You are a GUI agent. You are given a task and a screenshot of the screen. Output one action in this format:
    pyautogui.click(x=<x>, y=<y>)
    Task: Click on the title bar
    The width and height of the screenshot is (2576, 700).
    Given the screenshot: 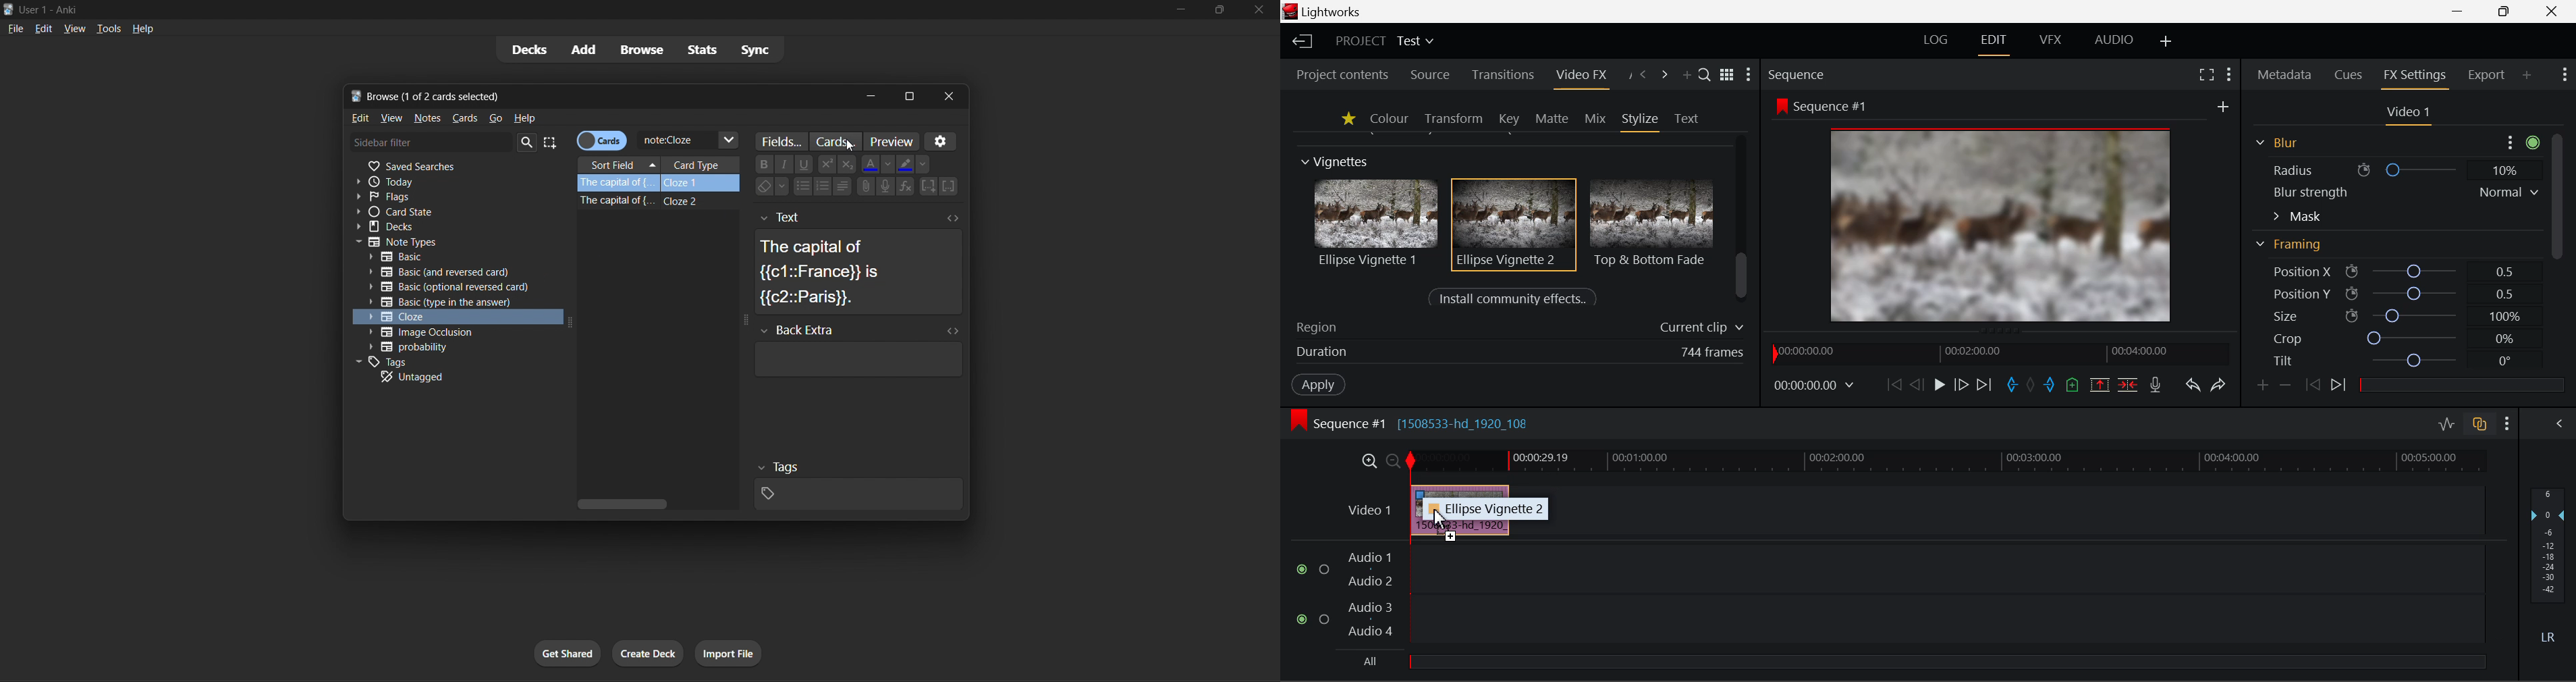 What is the action you would take?
    pyautogui.click(x=584, y=9)
    